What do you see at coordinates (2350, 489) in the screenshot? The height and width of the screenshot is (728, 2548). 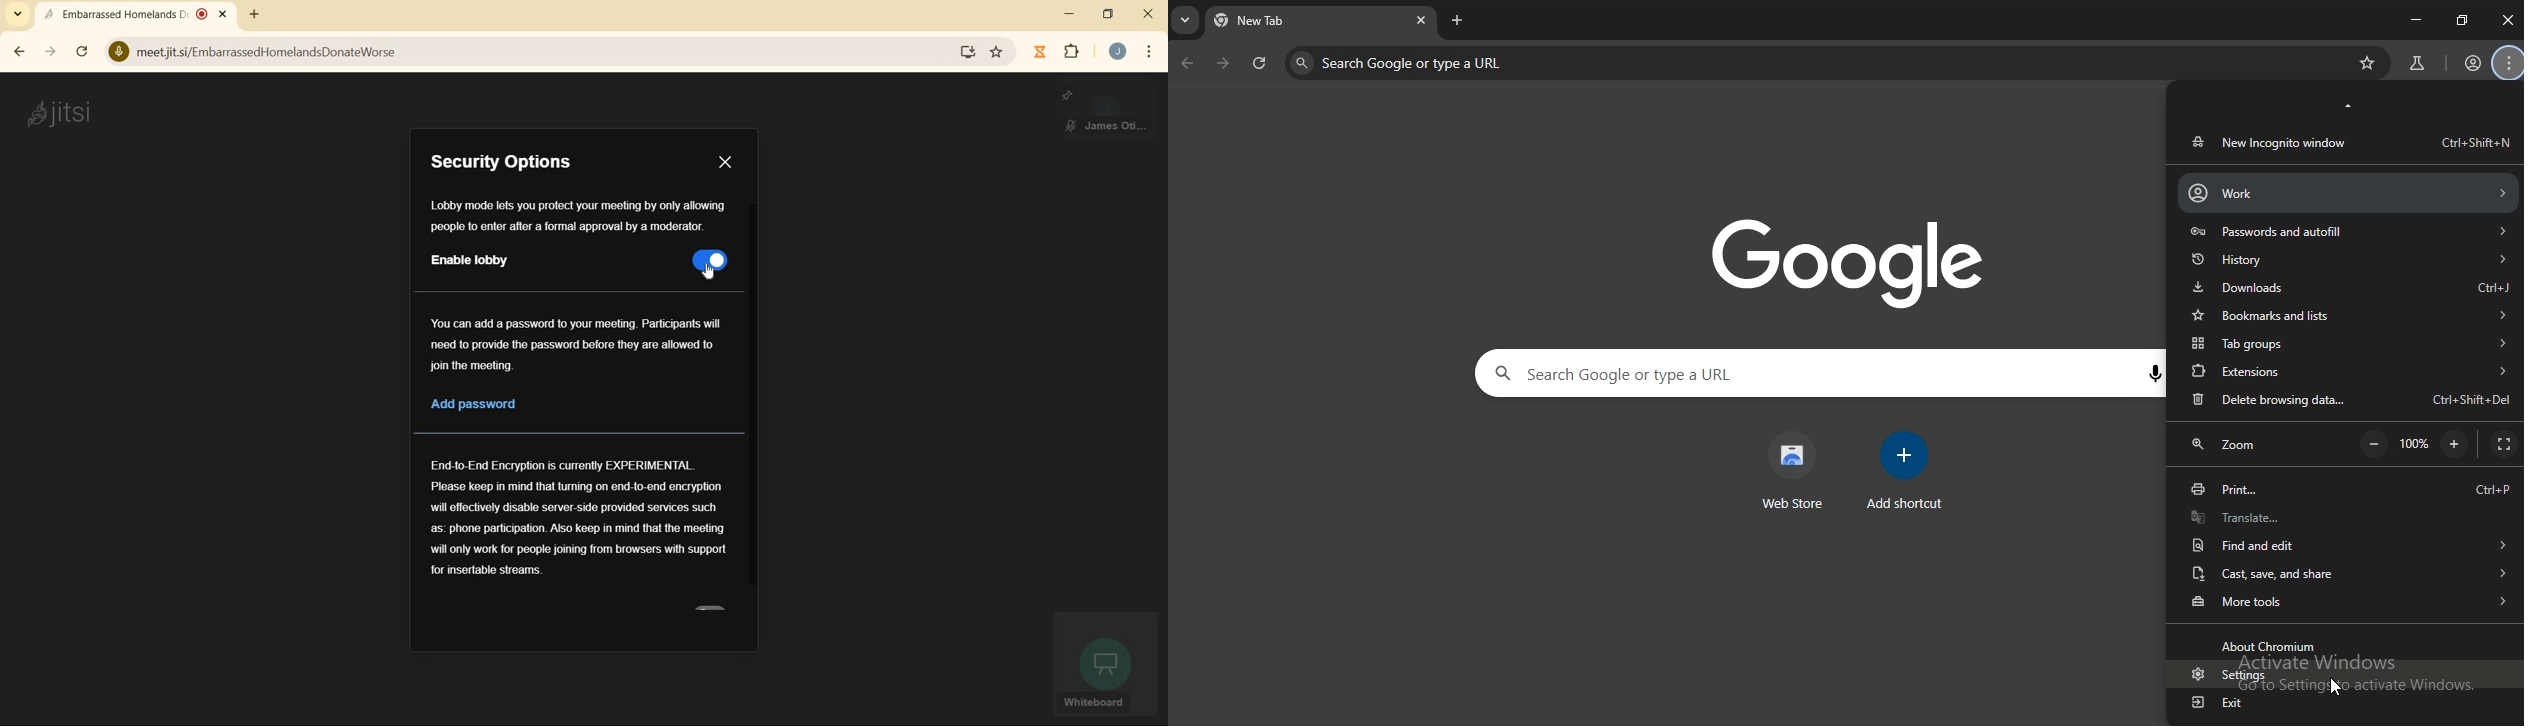 I see `print` at bounding box center [2350, 489].